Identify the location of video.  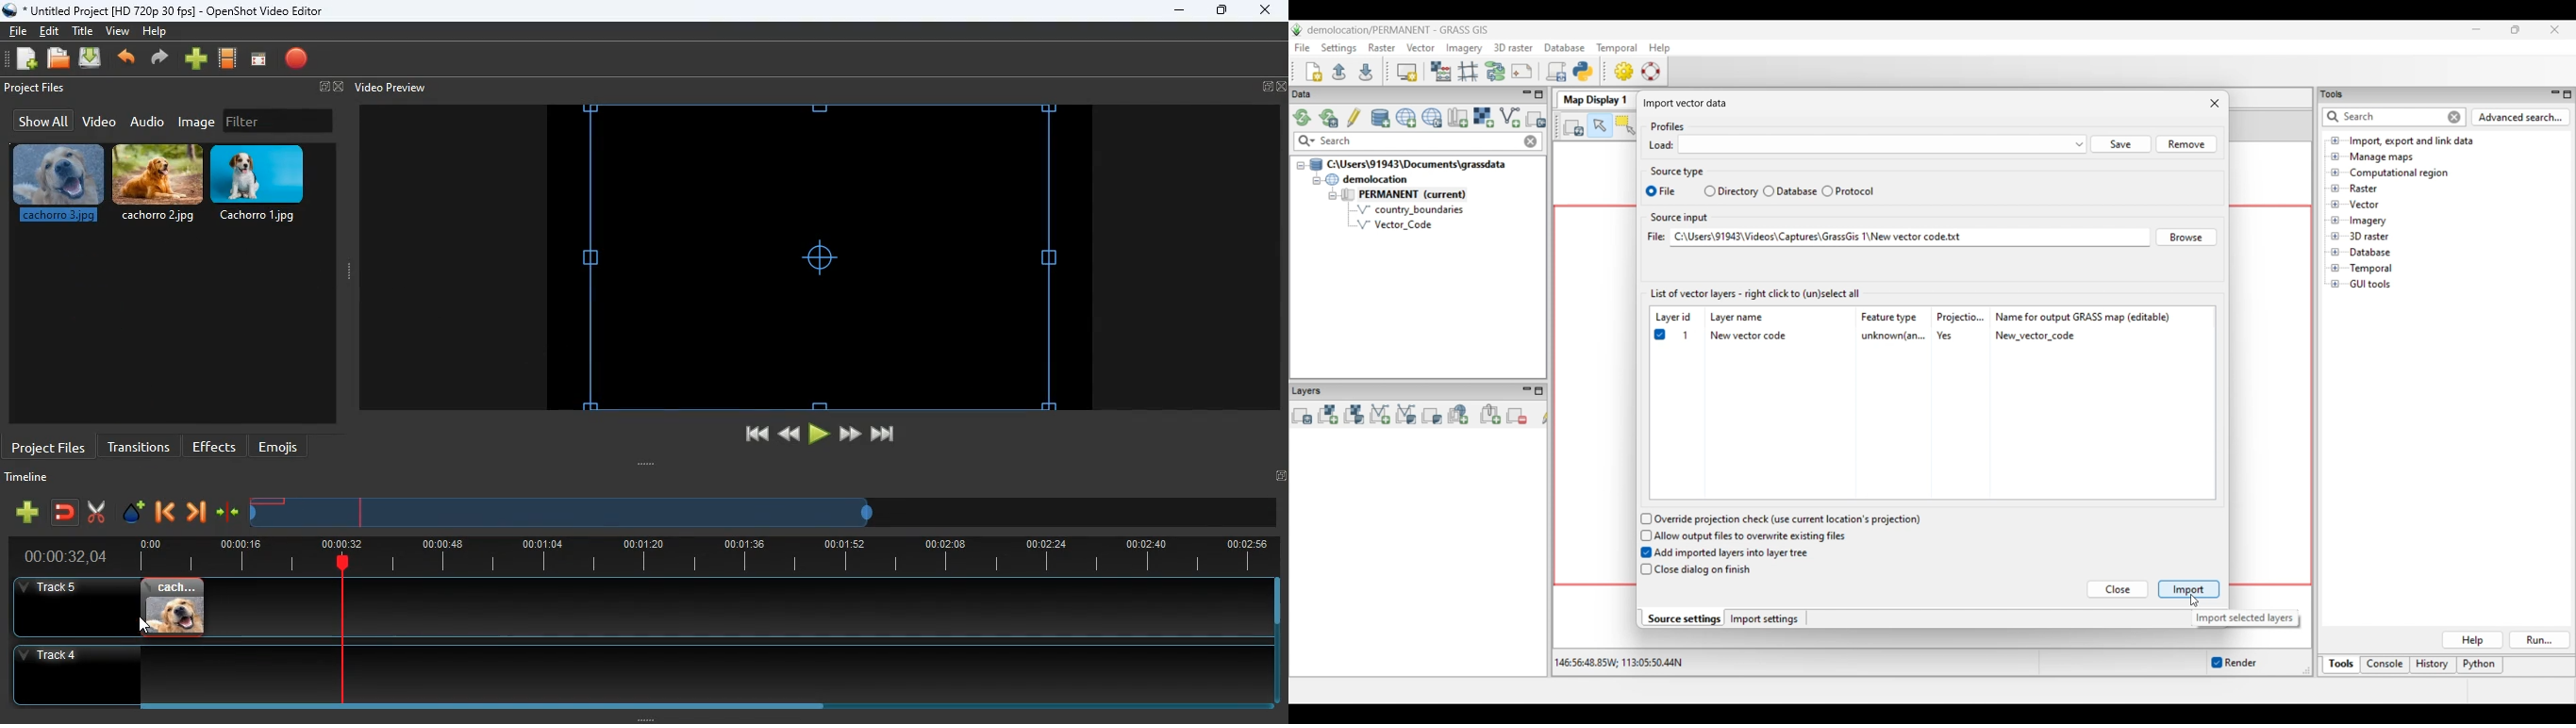
(98, 123).